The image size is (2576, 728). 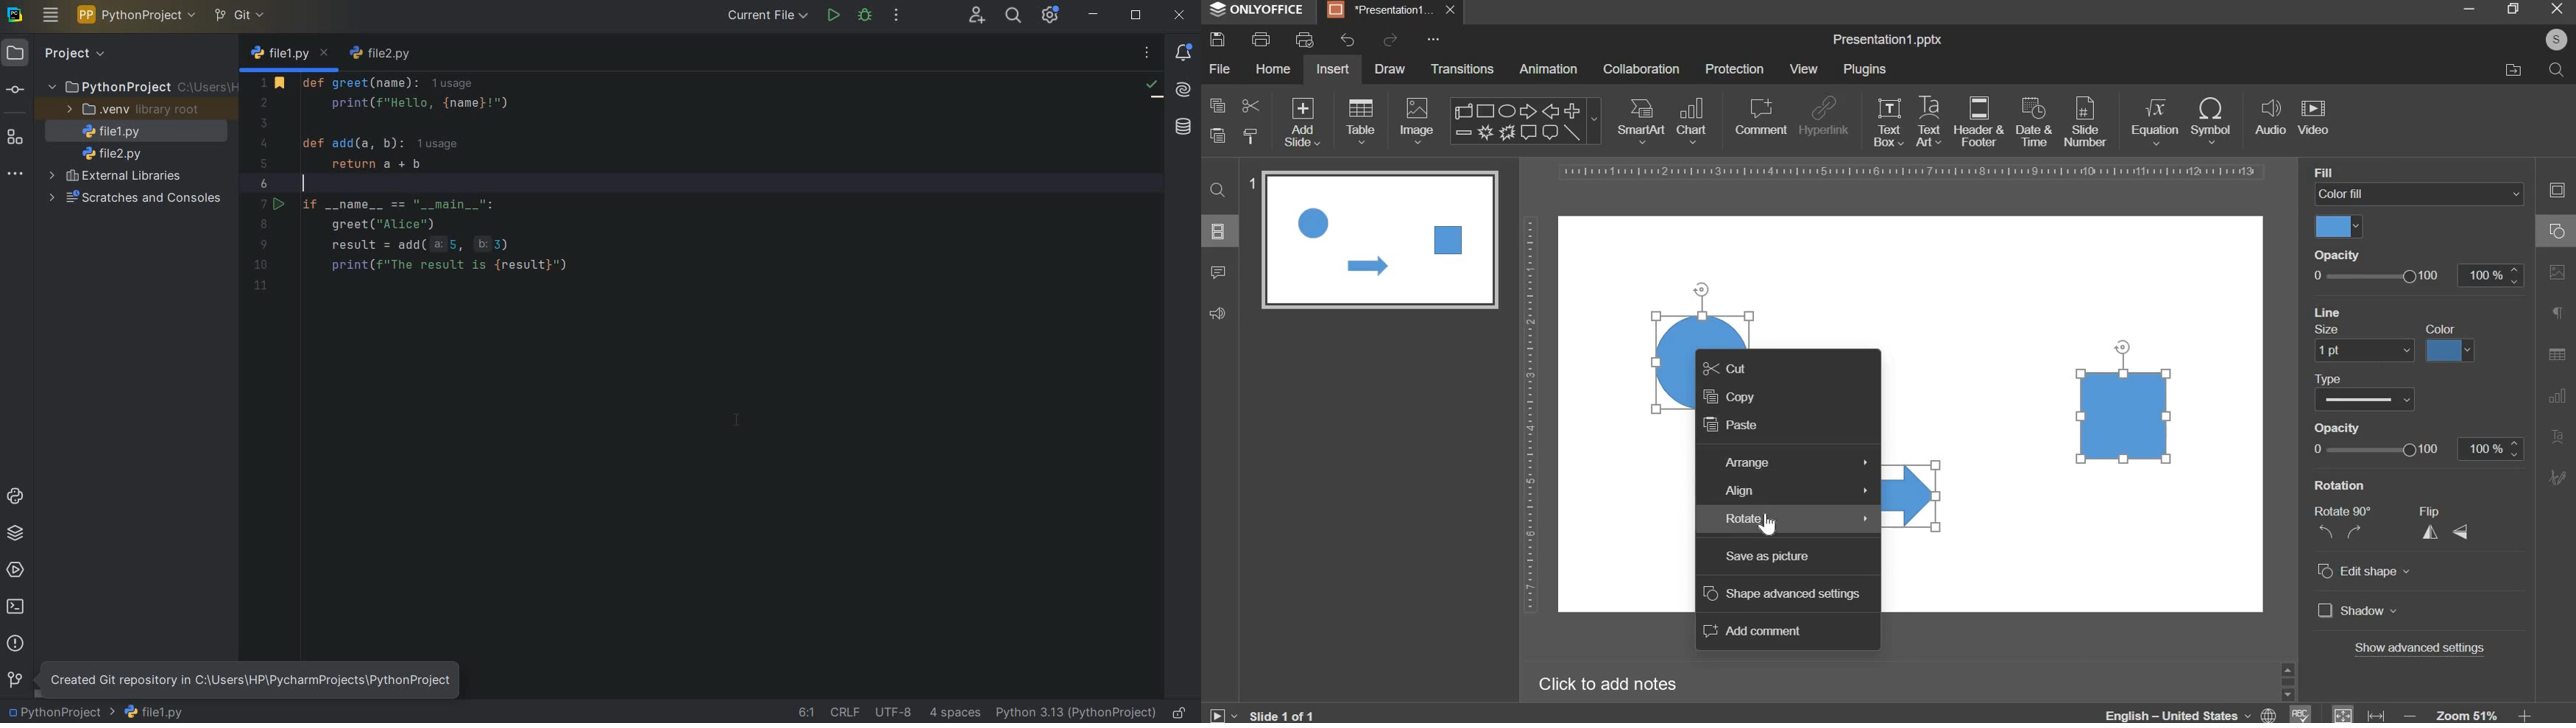 What do you see at coordinates (2313, 118) in the screenshot?
I see `video` at bounding box center [2313, 118].